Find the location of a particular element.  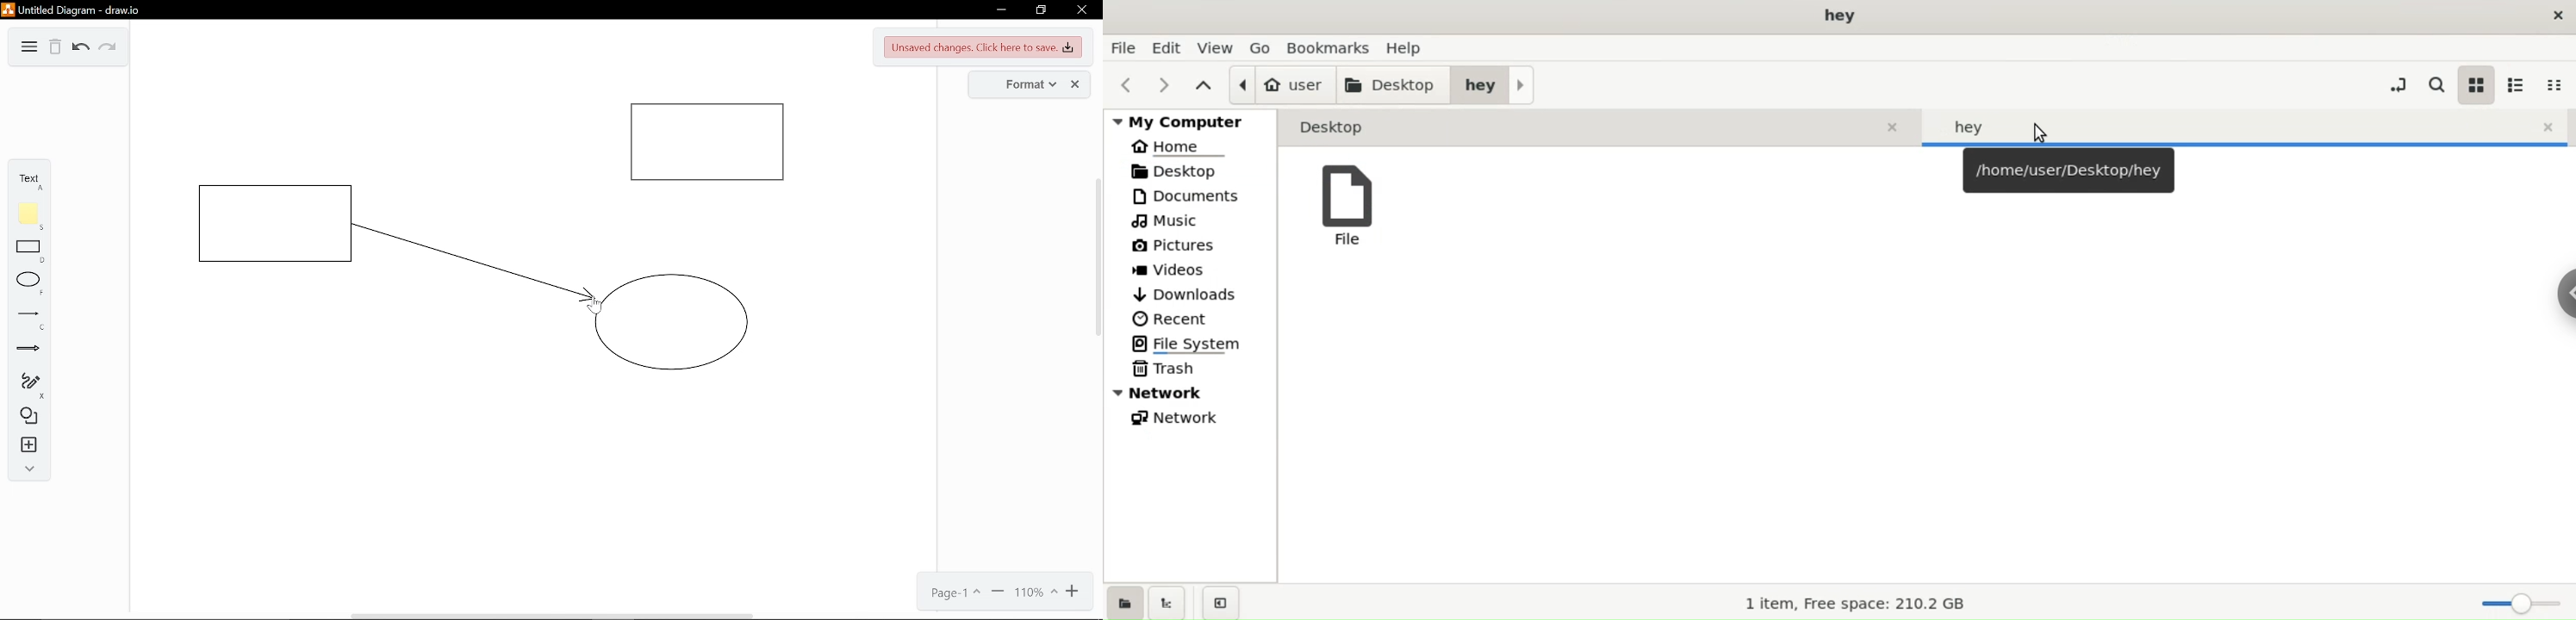

close sidebar is located at coordinates (1220, 602).